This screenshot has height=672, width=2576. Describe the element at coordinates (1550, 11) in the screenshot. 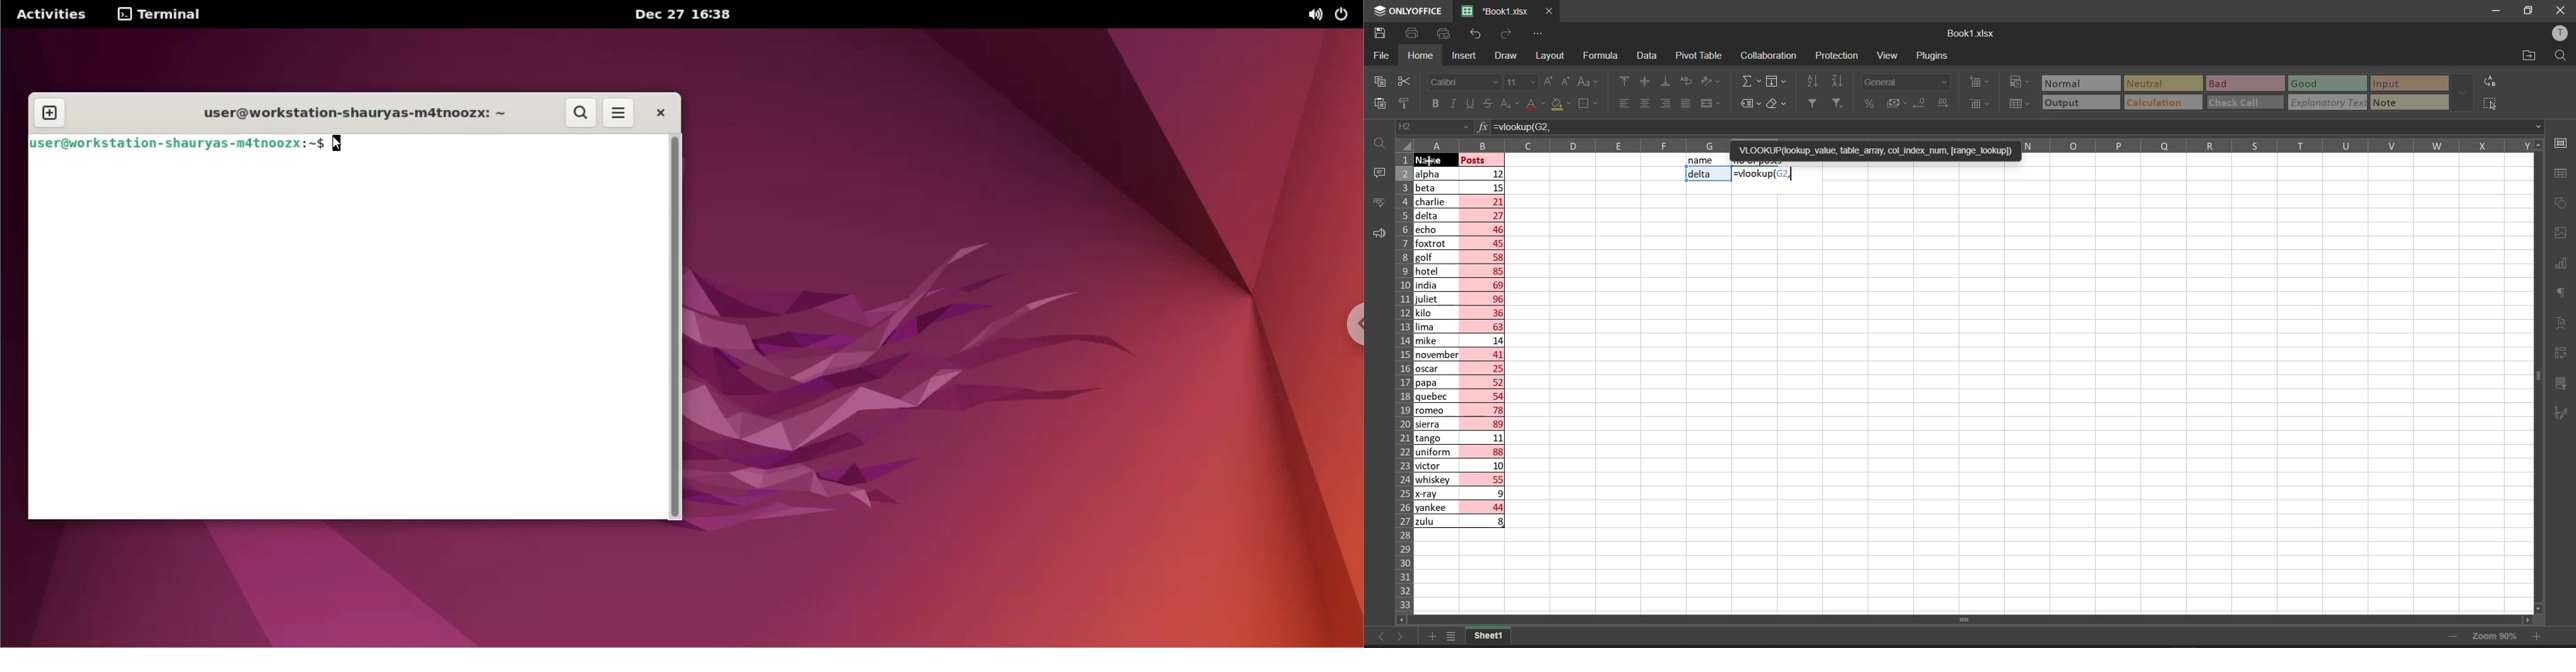

I see `close workbook` at that location.